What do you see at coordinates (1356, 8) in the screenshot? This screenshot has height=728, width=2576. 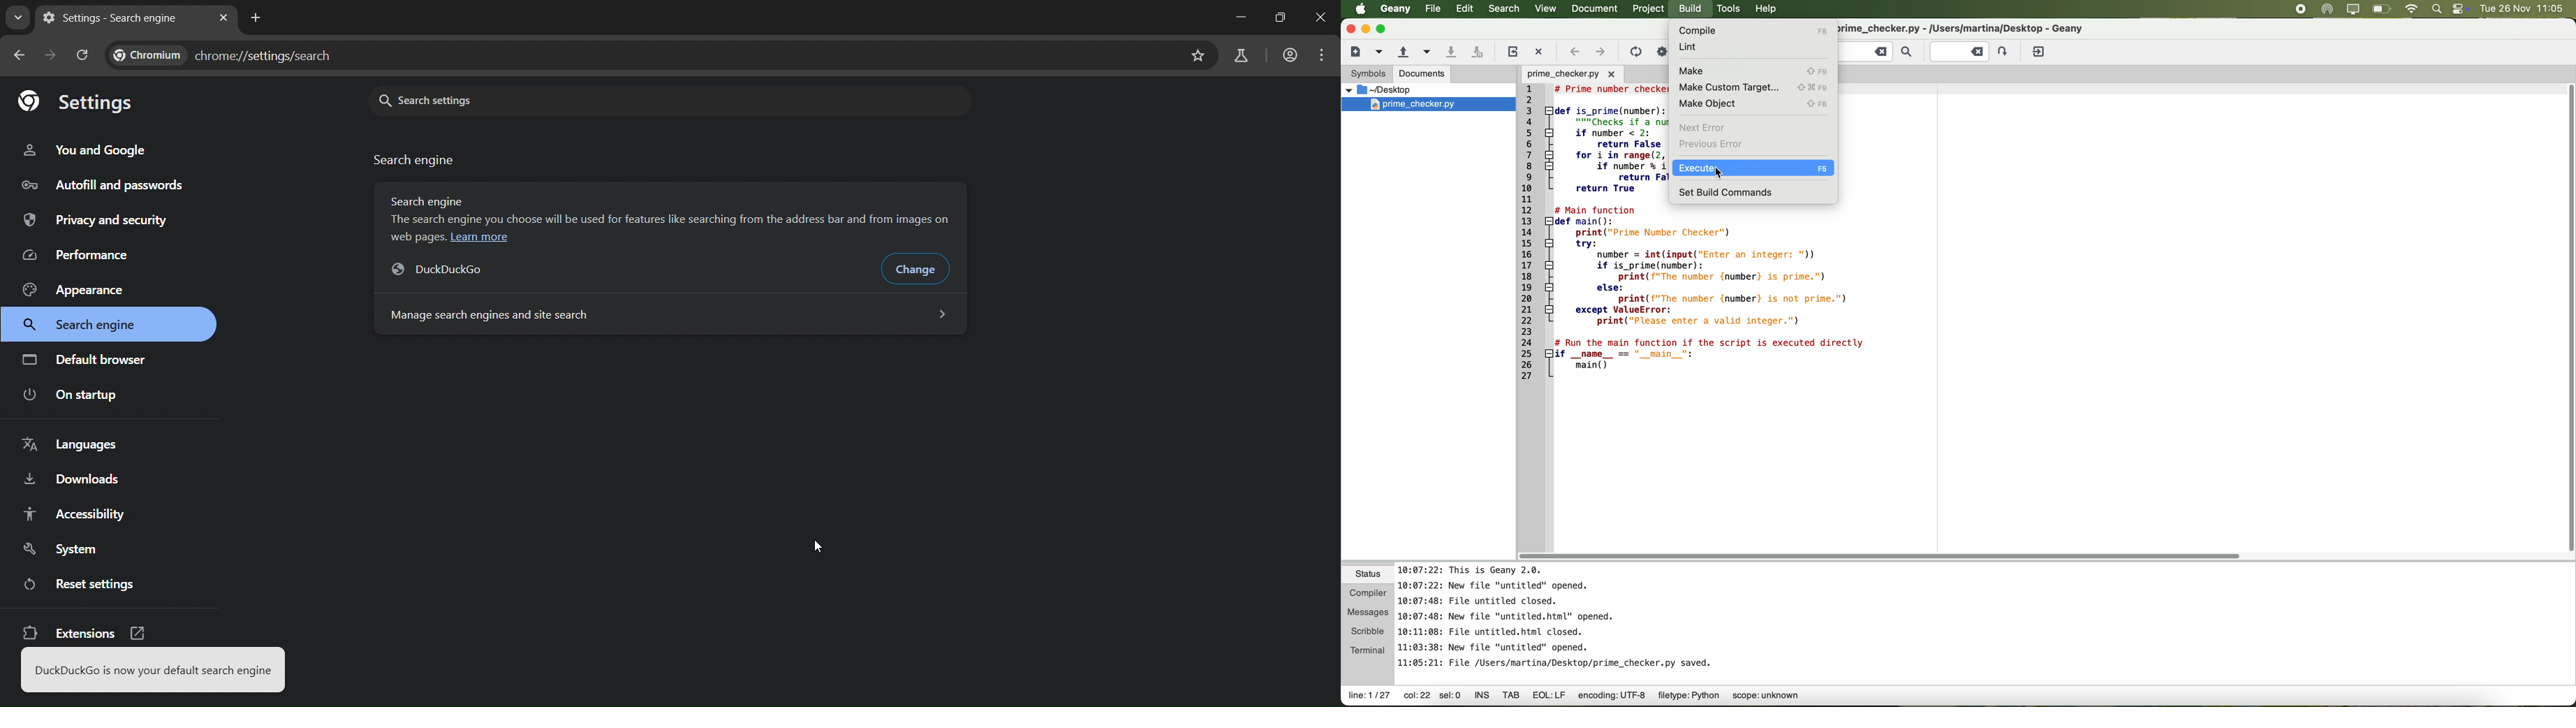 I see `Apple icon` at bounding box center [1356, 8].